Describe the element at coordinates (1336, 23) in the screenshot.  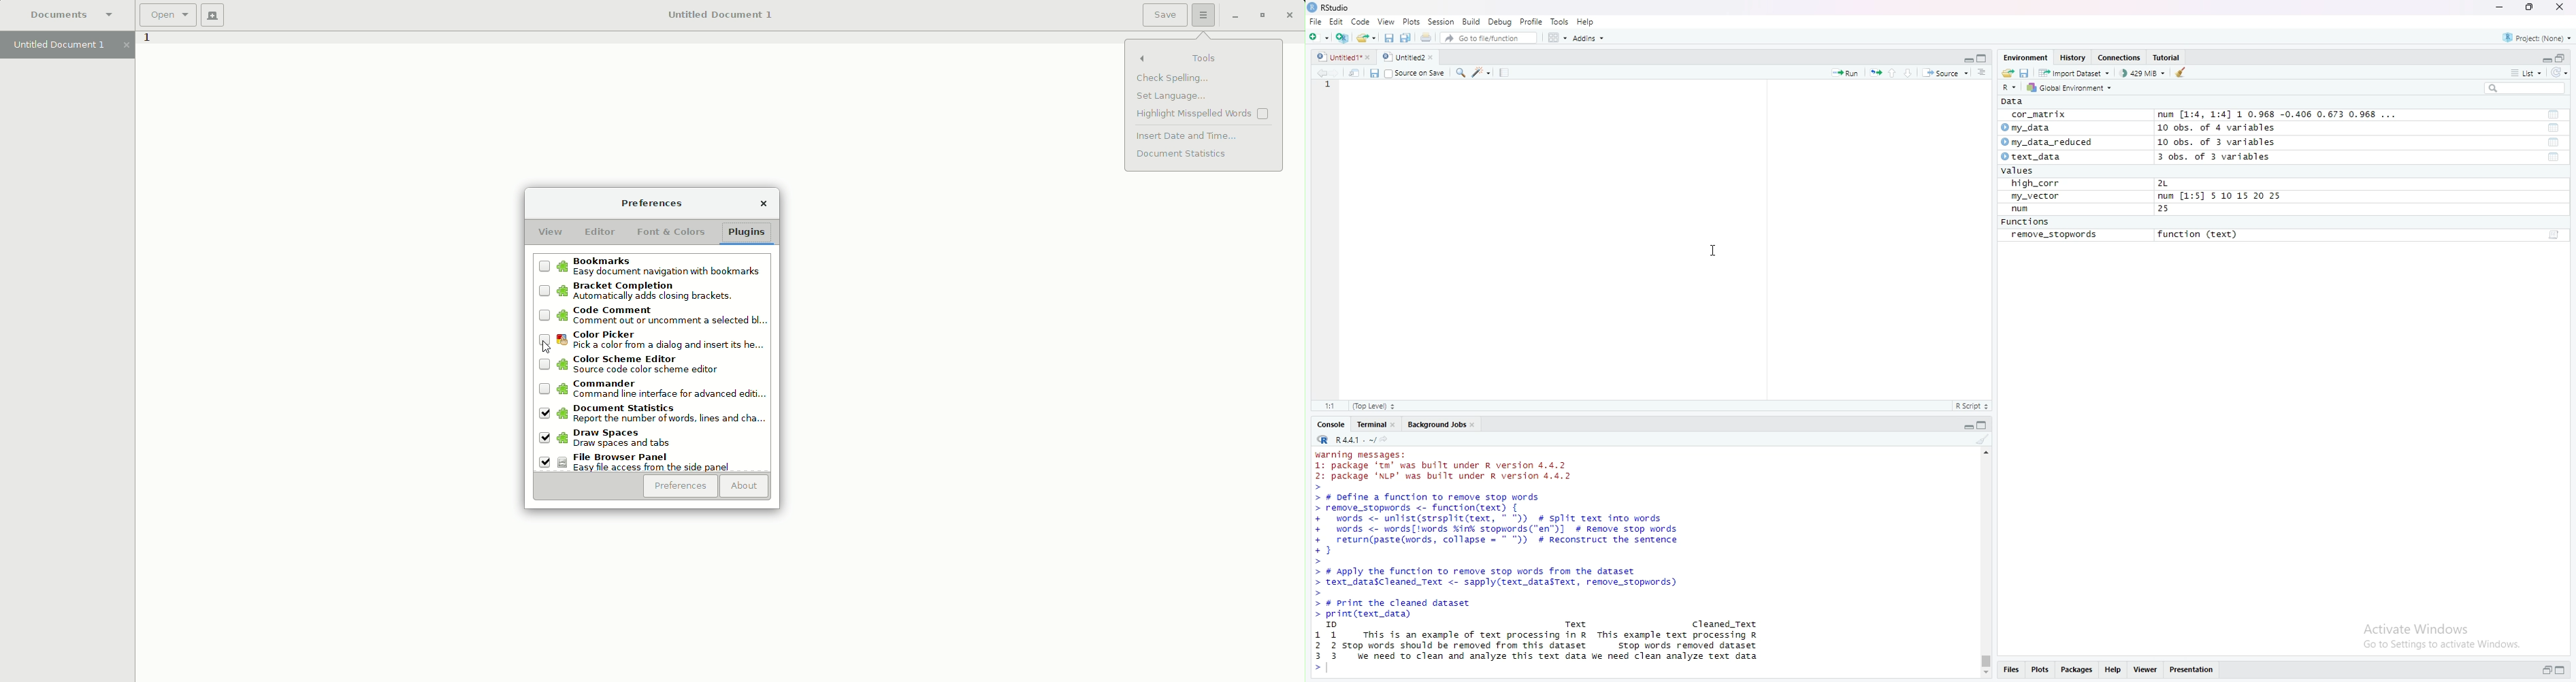
I see `` at that location.